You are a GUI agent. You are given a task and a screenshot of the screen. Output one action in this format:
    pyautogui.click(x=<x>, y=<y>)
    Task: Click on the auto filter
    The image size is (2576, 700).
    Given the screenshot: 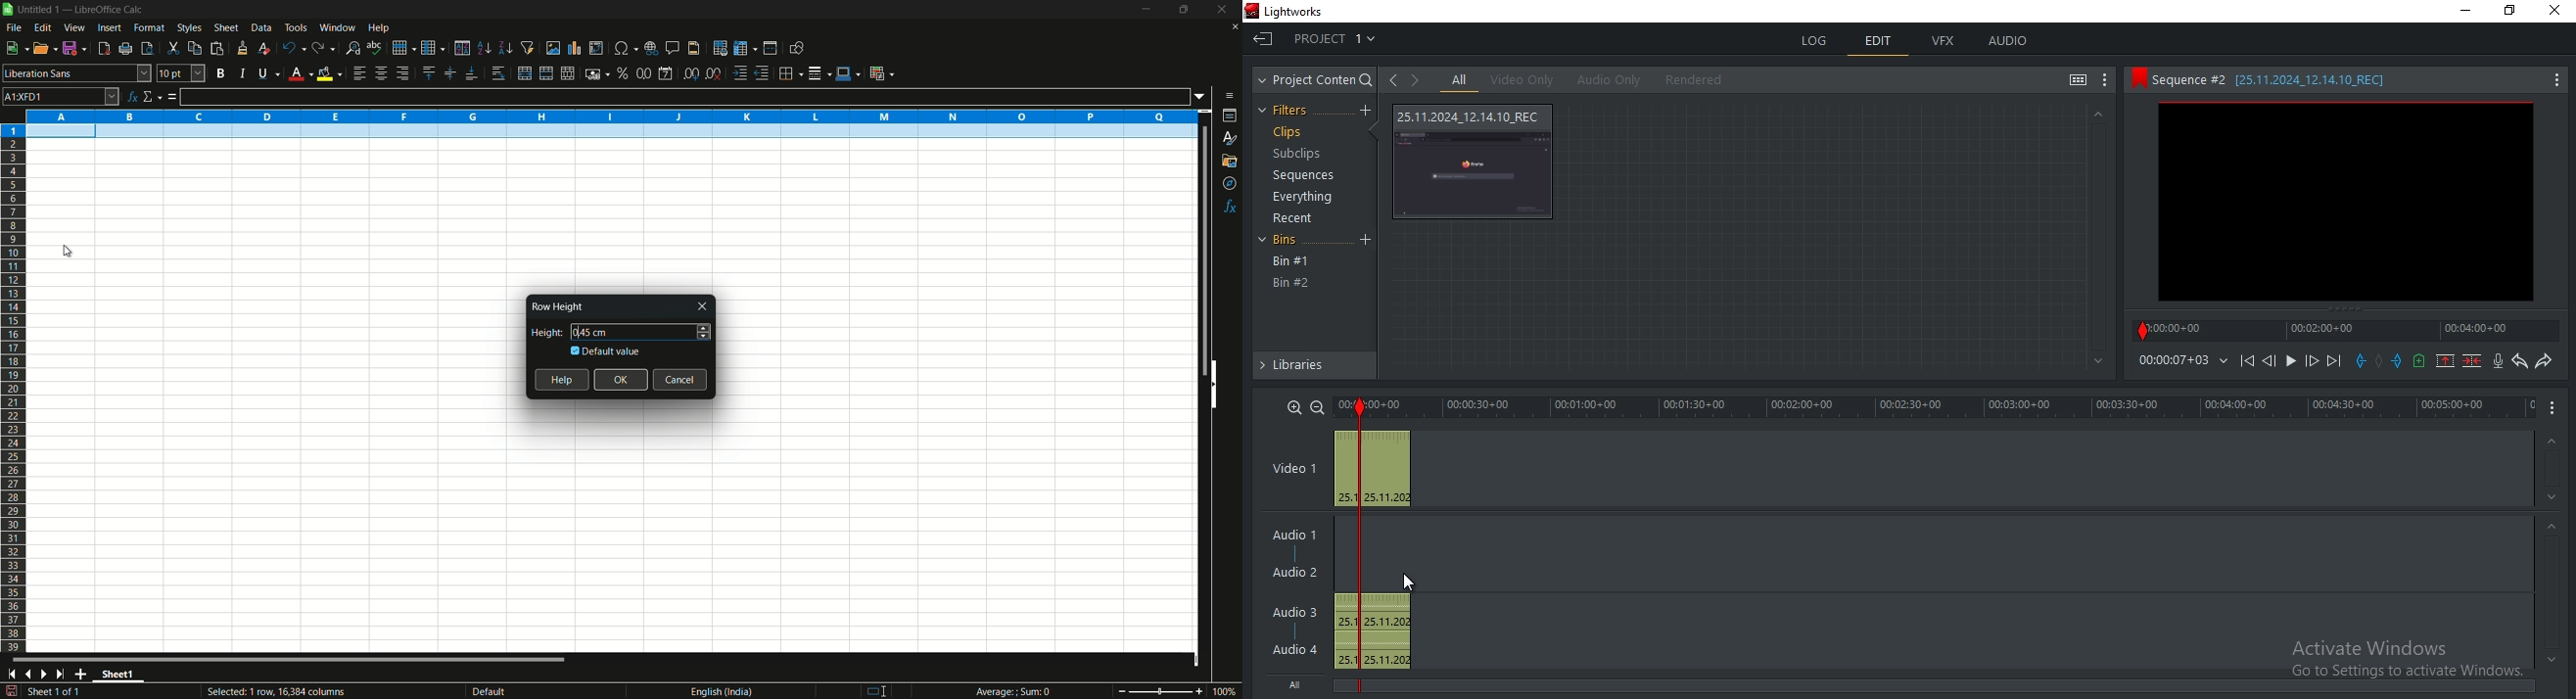 What is the action you would take?
    pyautogui.click(x=528, y=48)
    